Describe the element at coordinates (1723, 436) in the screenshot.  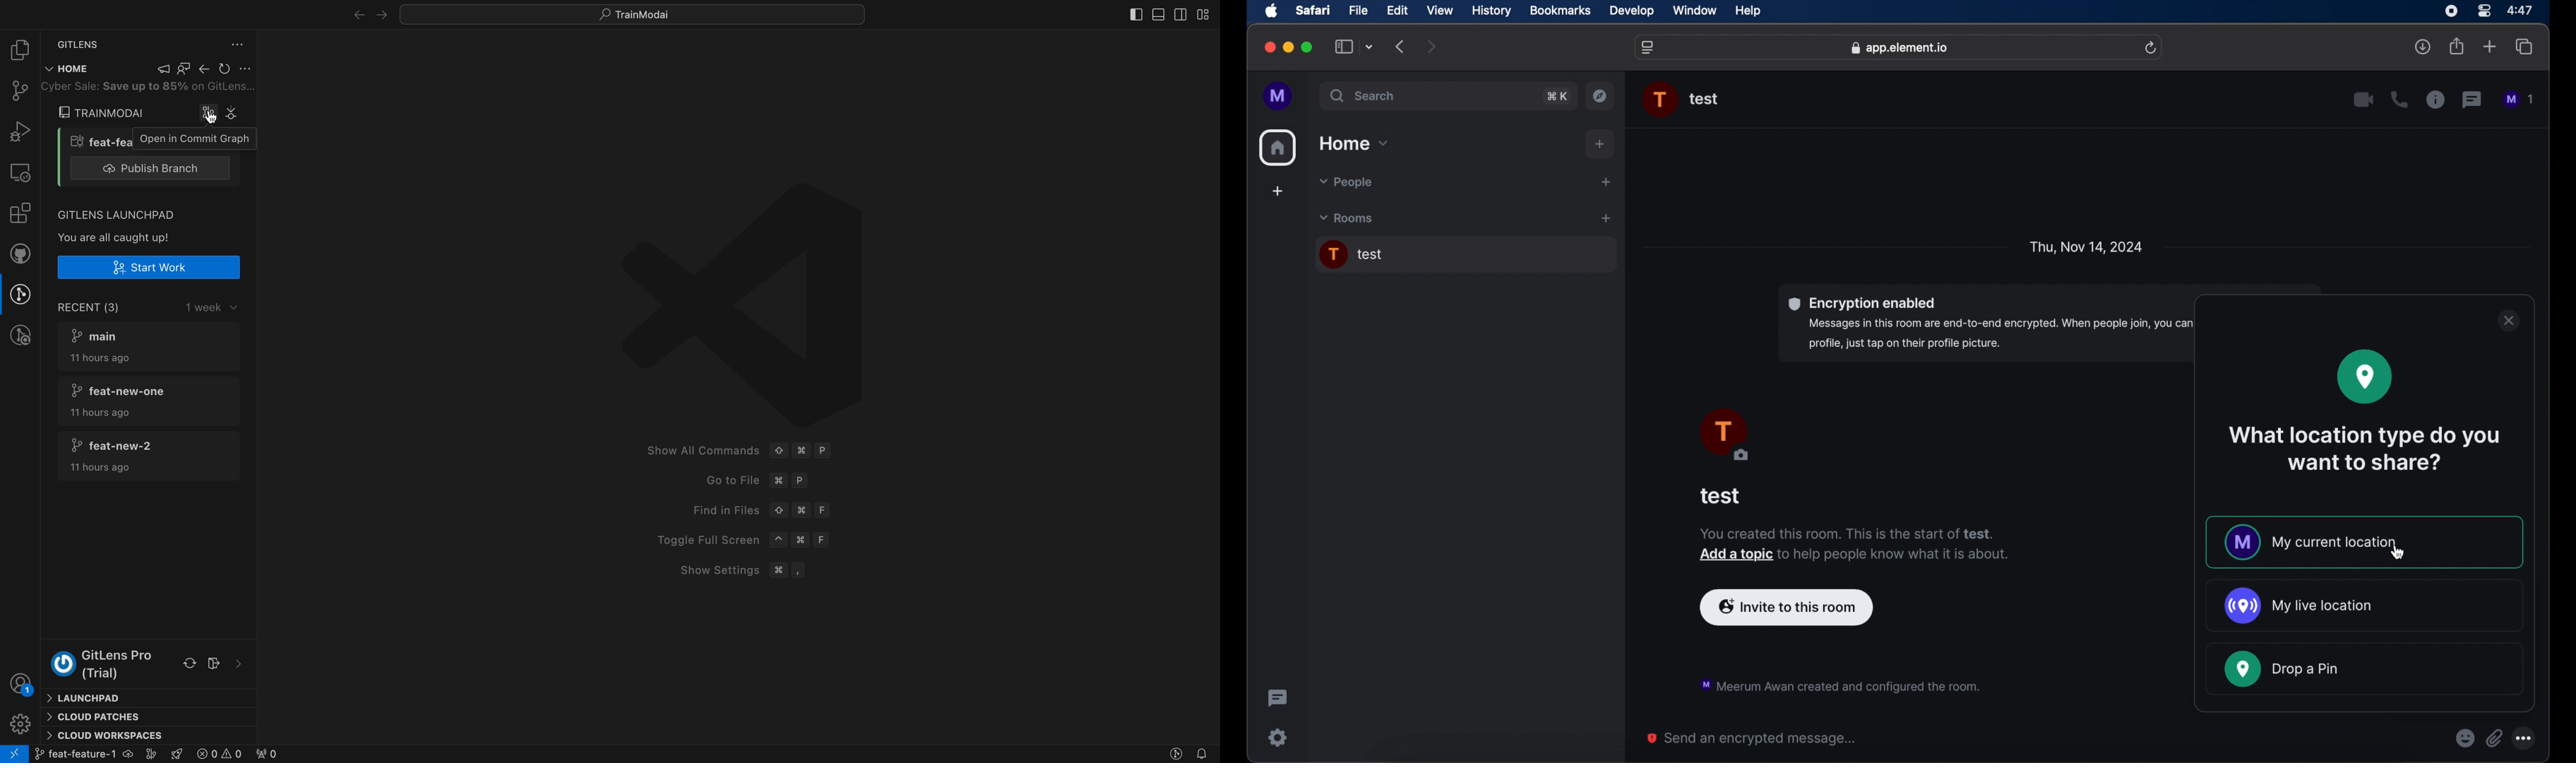
I see `profile picture` at that location.